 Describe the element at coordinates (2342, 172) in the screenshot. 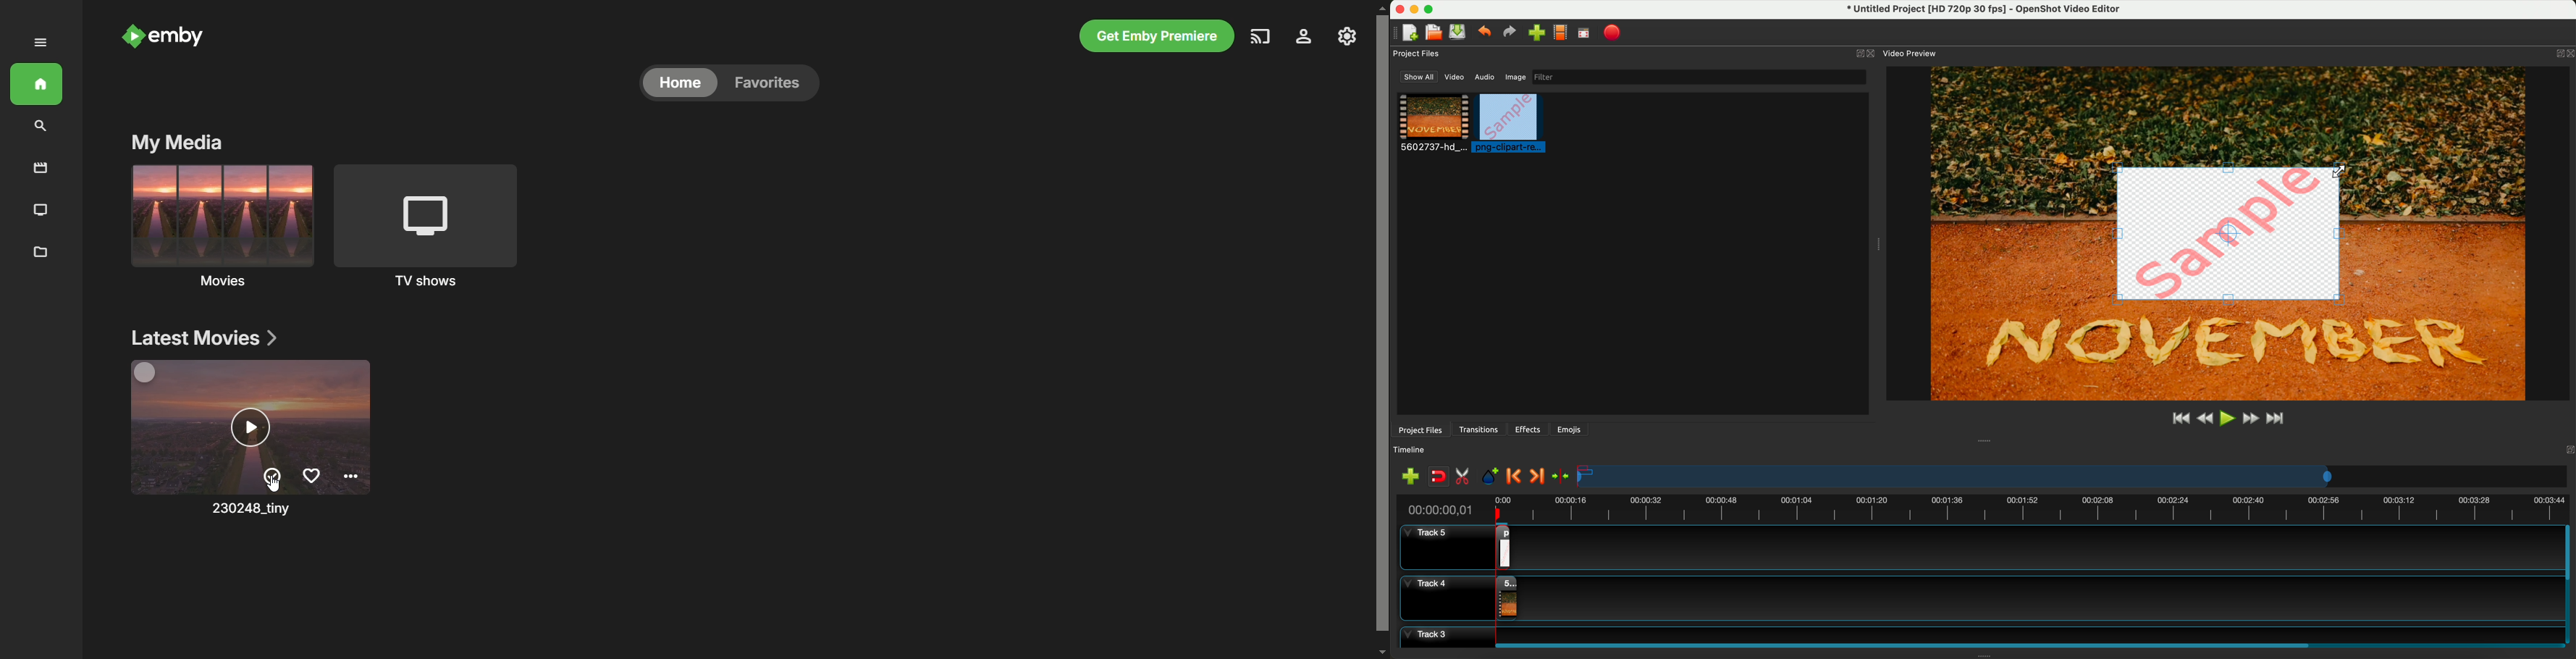

I see `click to drag to minimize size image` at that location.